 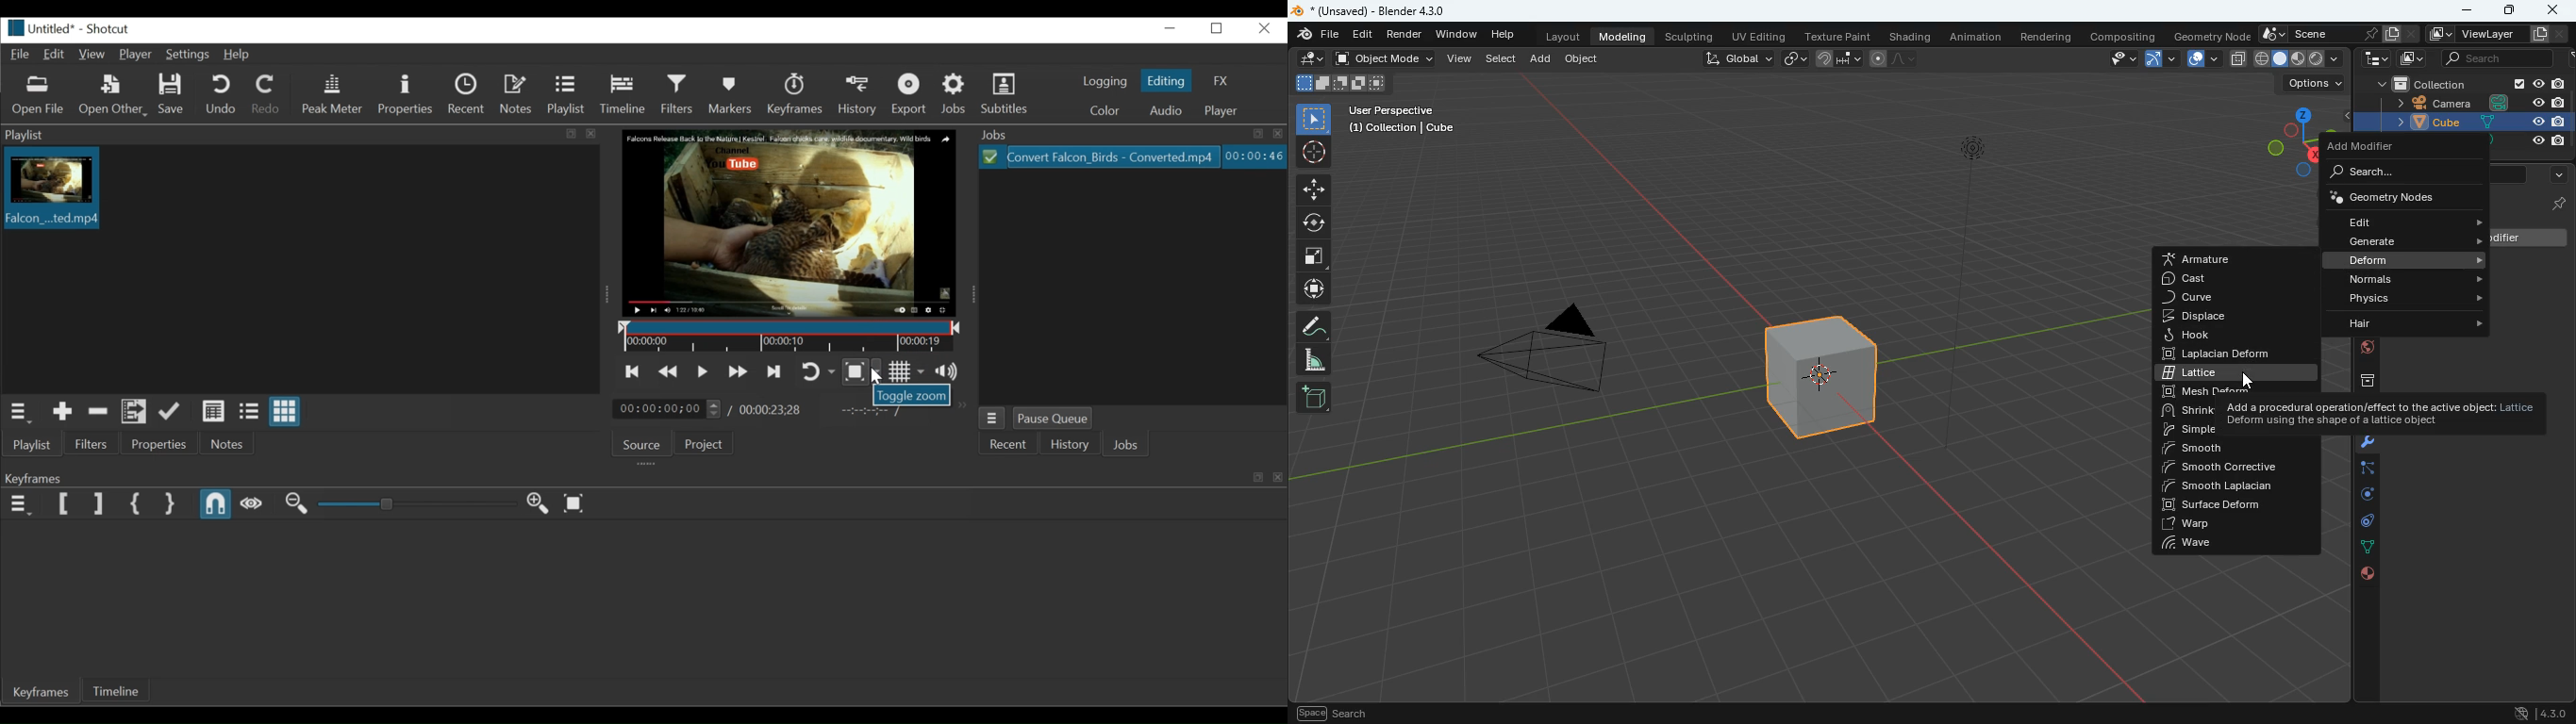 I want to click on description, so click(x=2381, y=417).